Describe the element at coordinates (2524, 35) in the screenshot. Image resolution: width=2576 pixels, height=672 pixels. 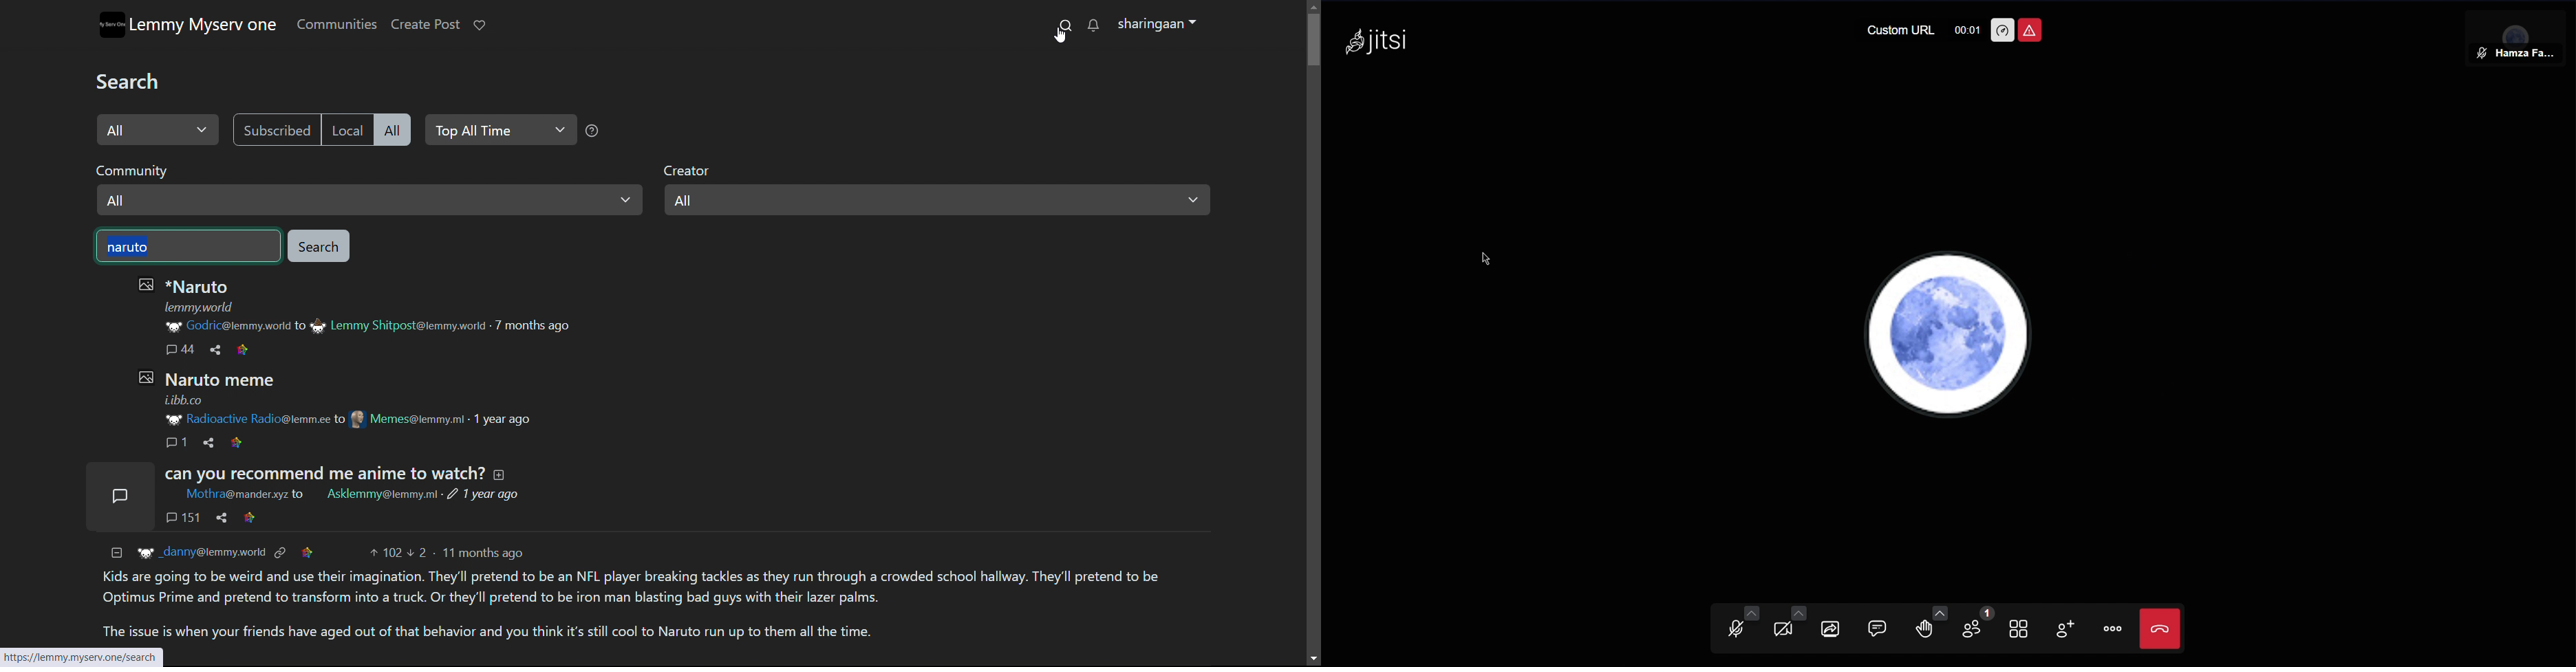
I see `Participant View` at that location.